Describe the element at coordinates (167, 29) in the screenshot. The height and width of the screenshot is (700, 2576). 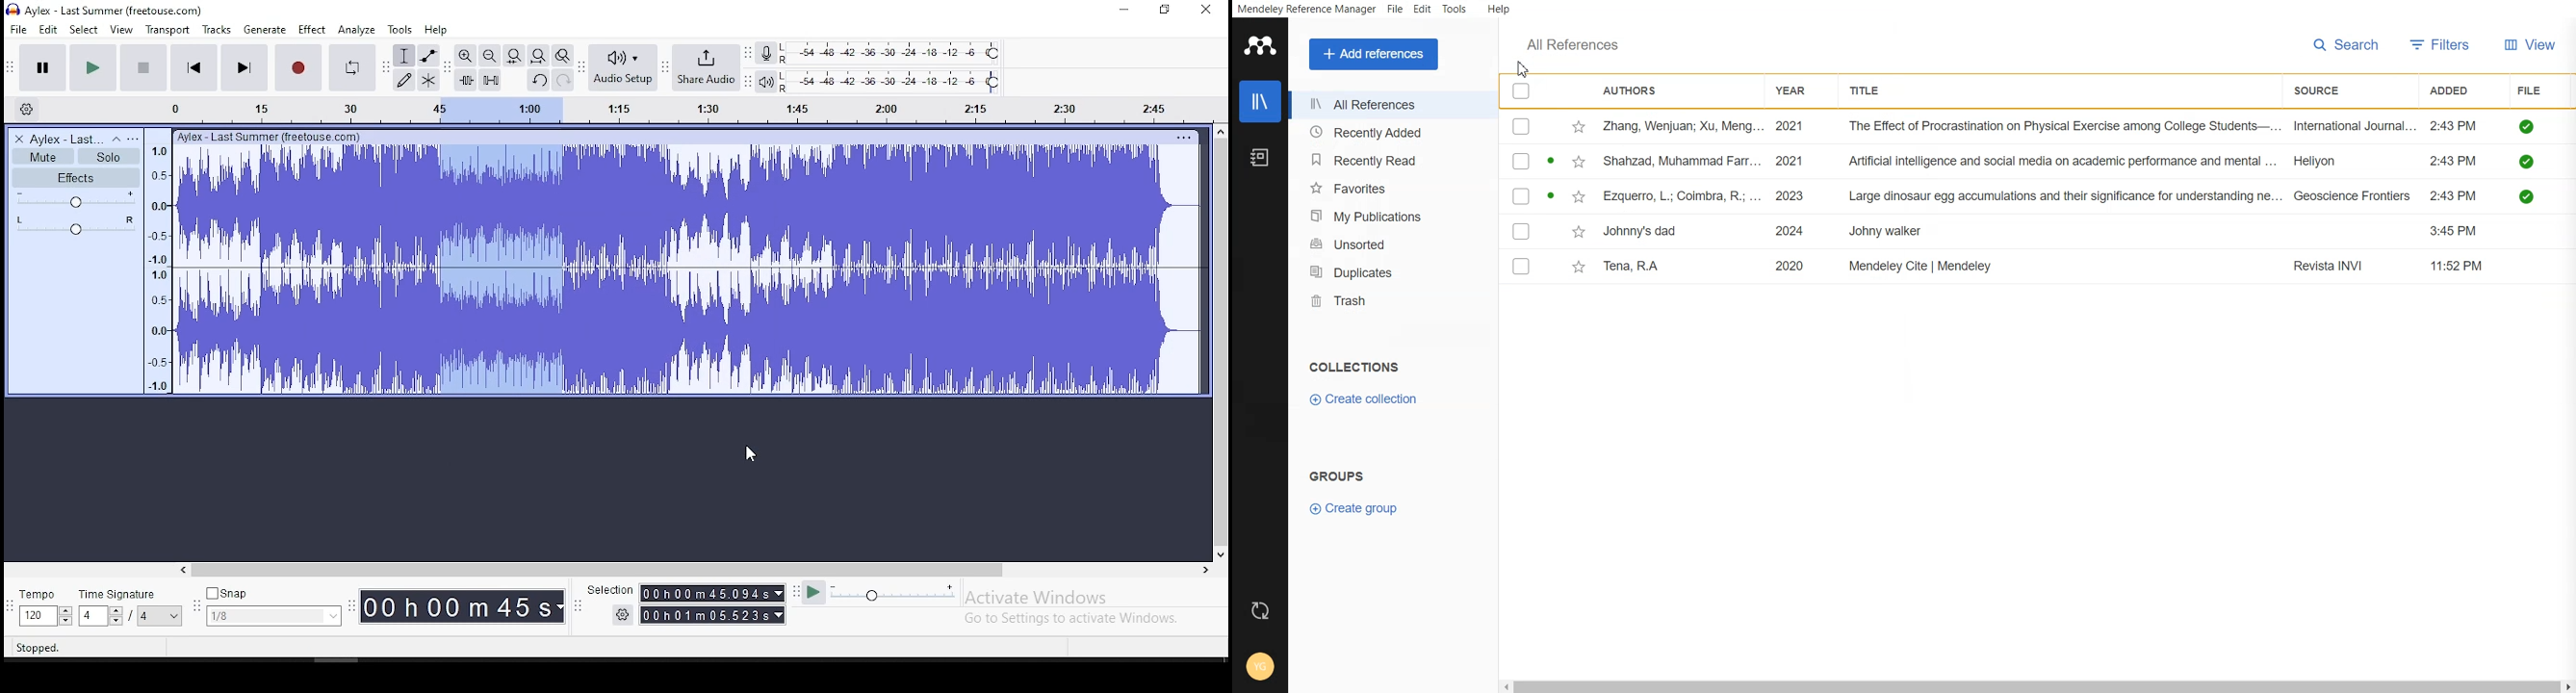
I see `transport` at that location.